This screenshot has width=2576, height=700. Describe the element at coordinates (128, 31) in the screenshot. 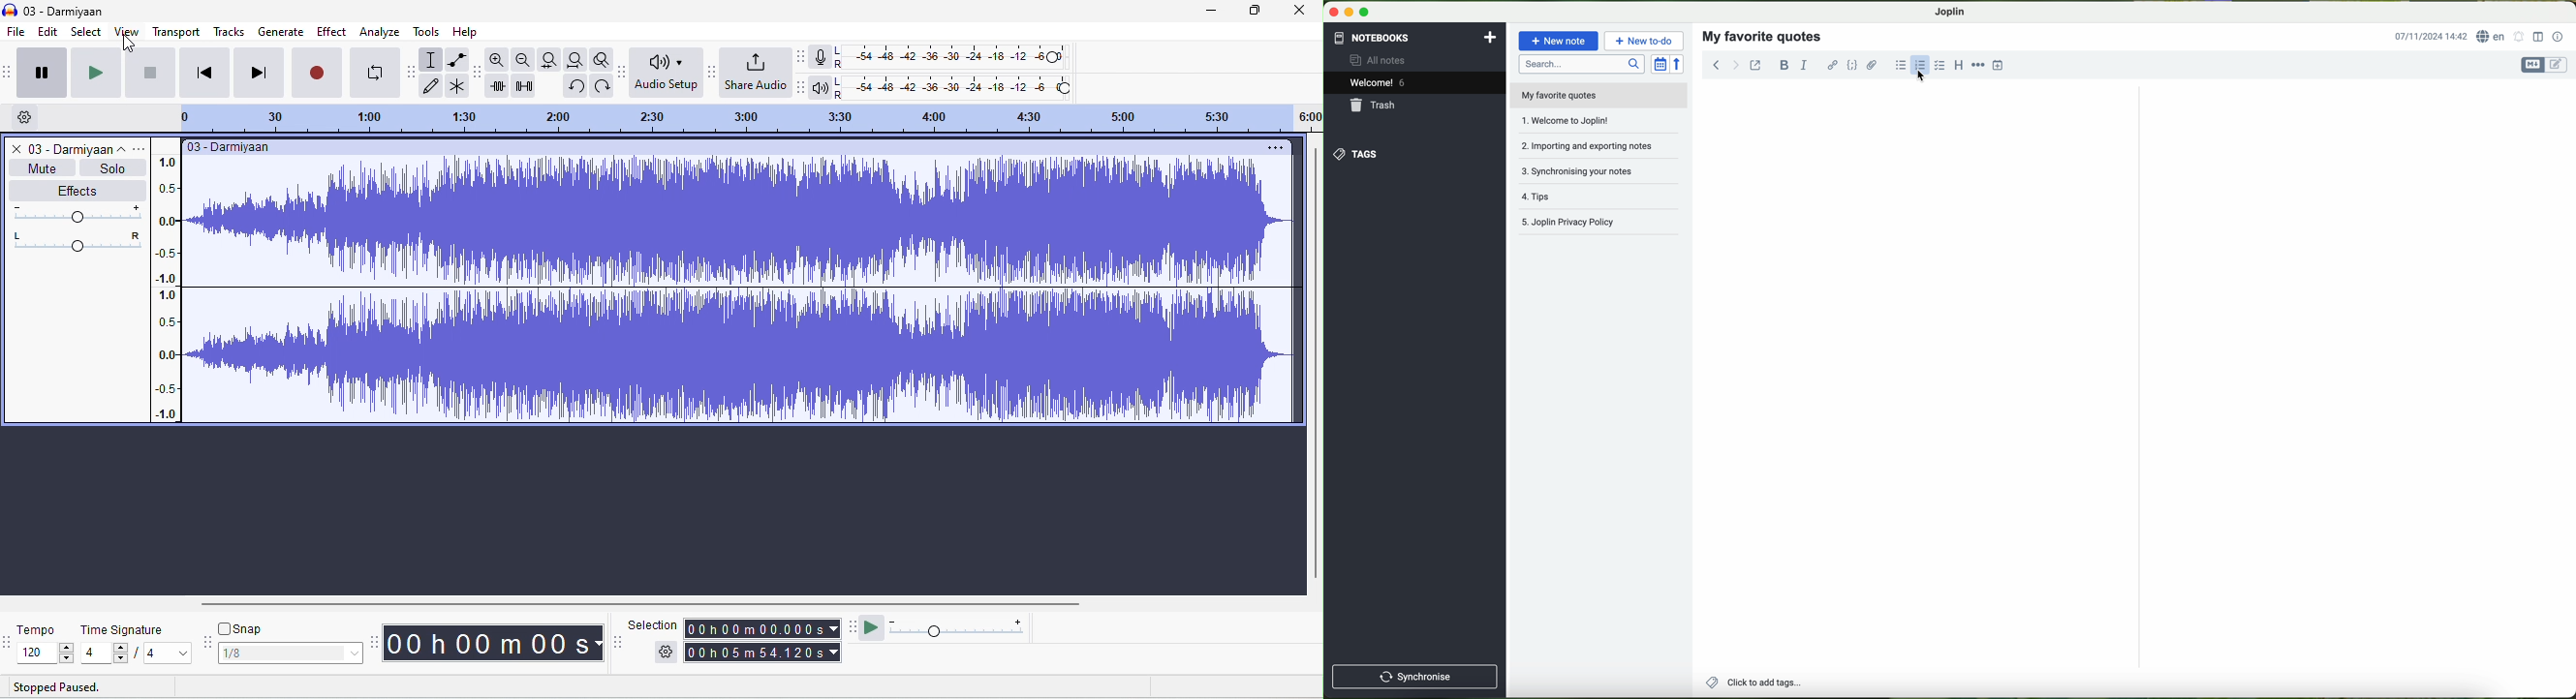

I see `view` at that location.